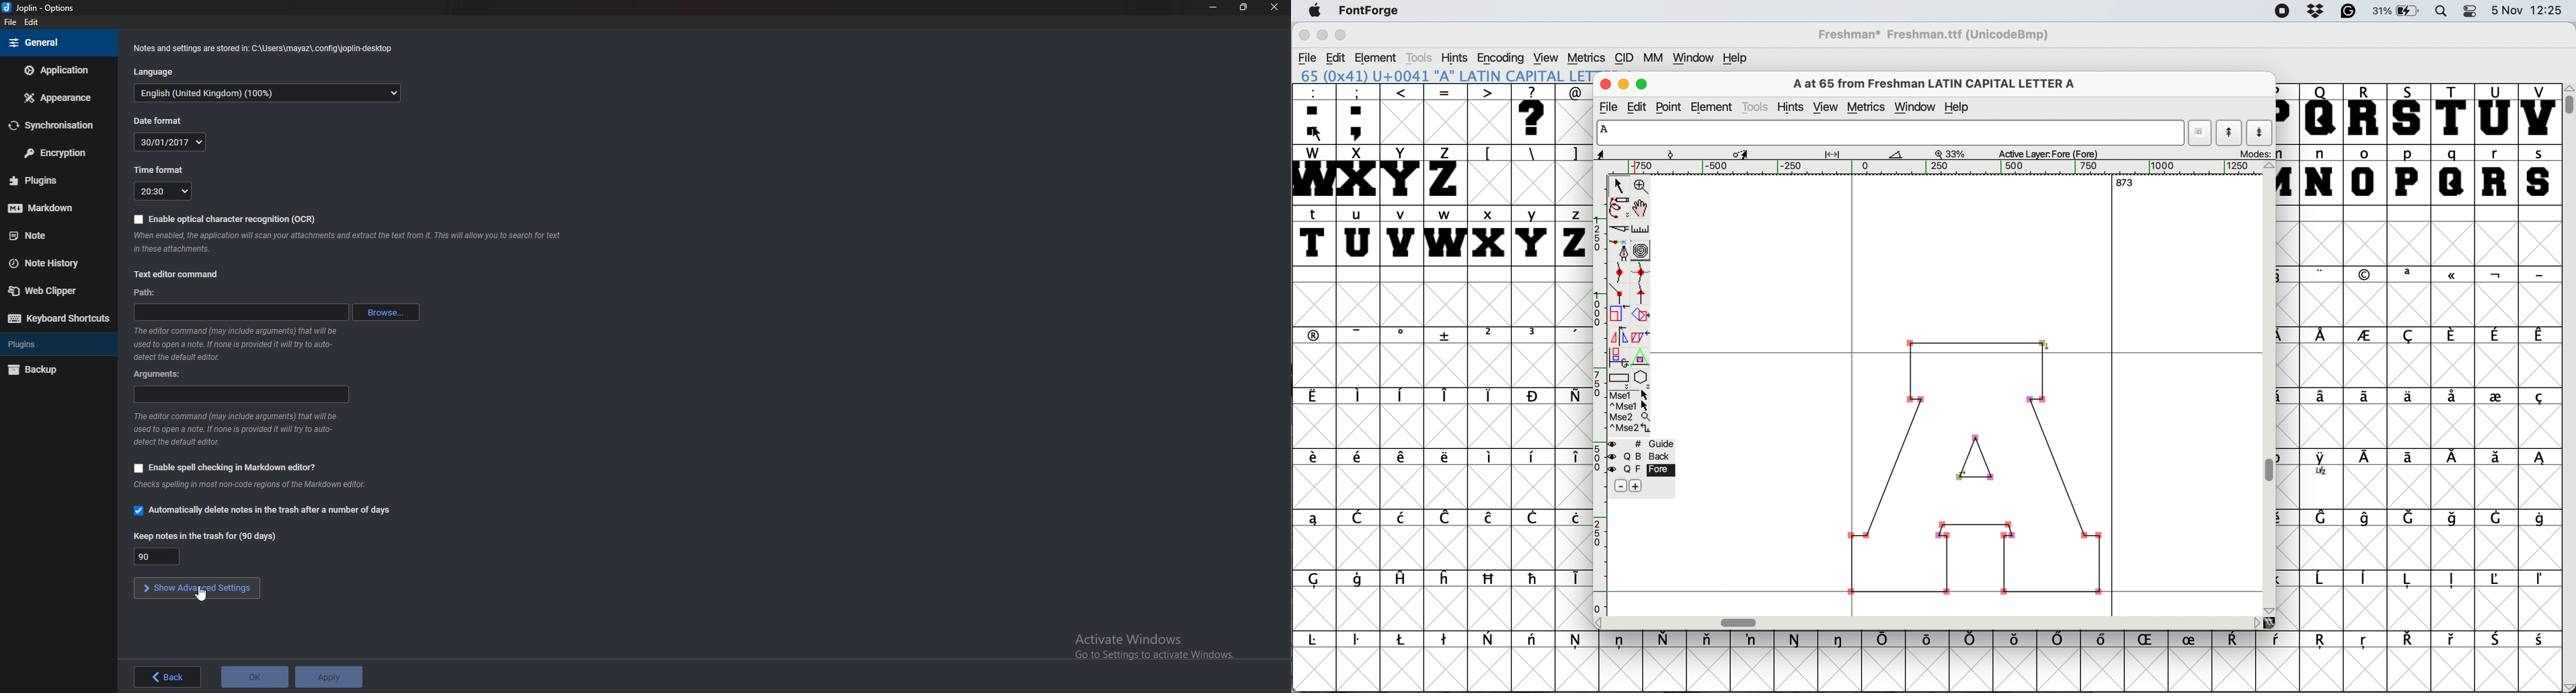 This screenshot has height=700, width=2576. What do you see at coordinates (55, 99) in the screenshot?
I see `Appearance` at bounding box center [55, 99].